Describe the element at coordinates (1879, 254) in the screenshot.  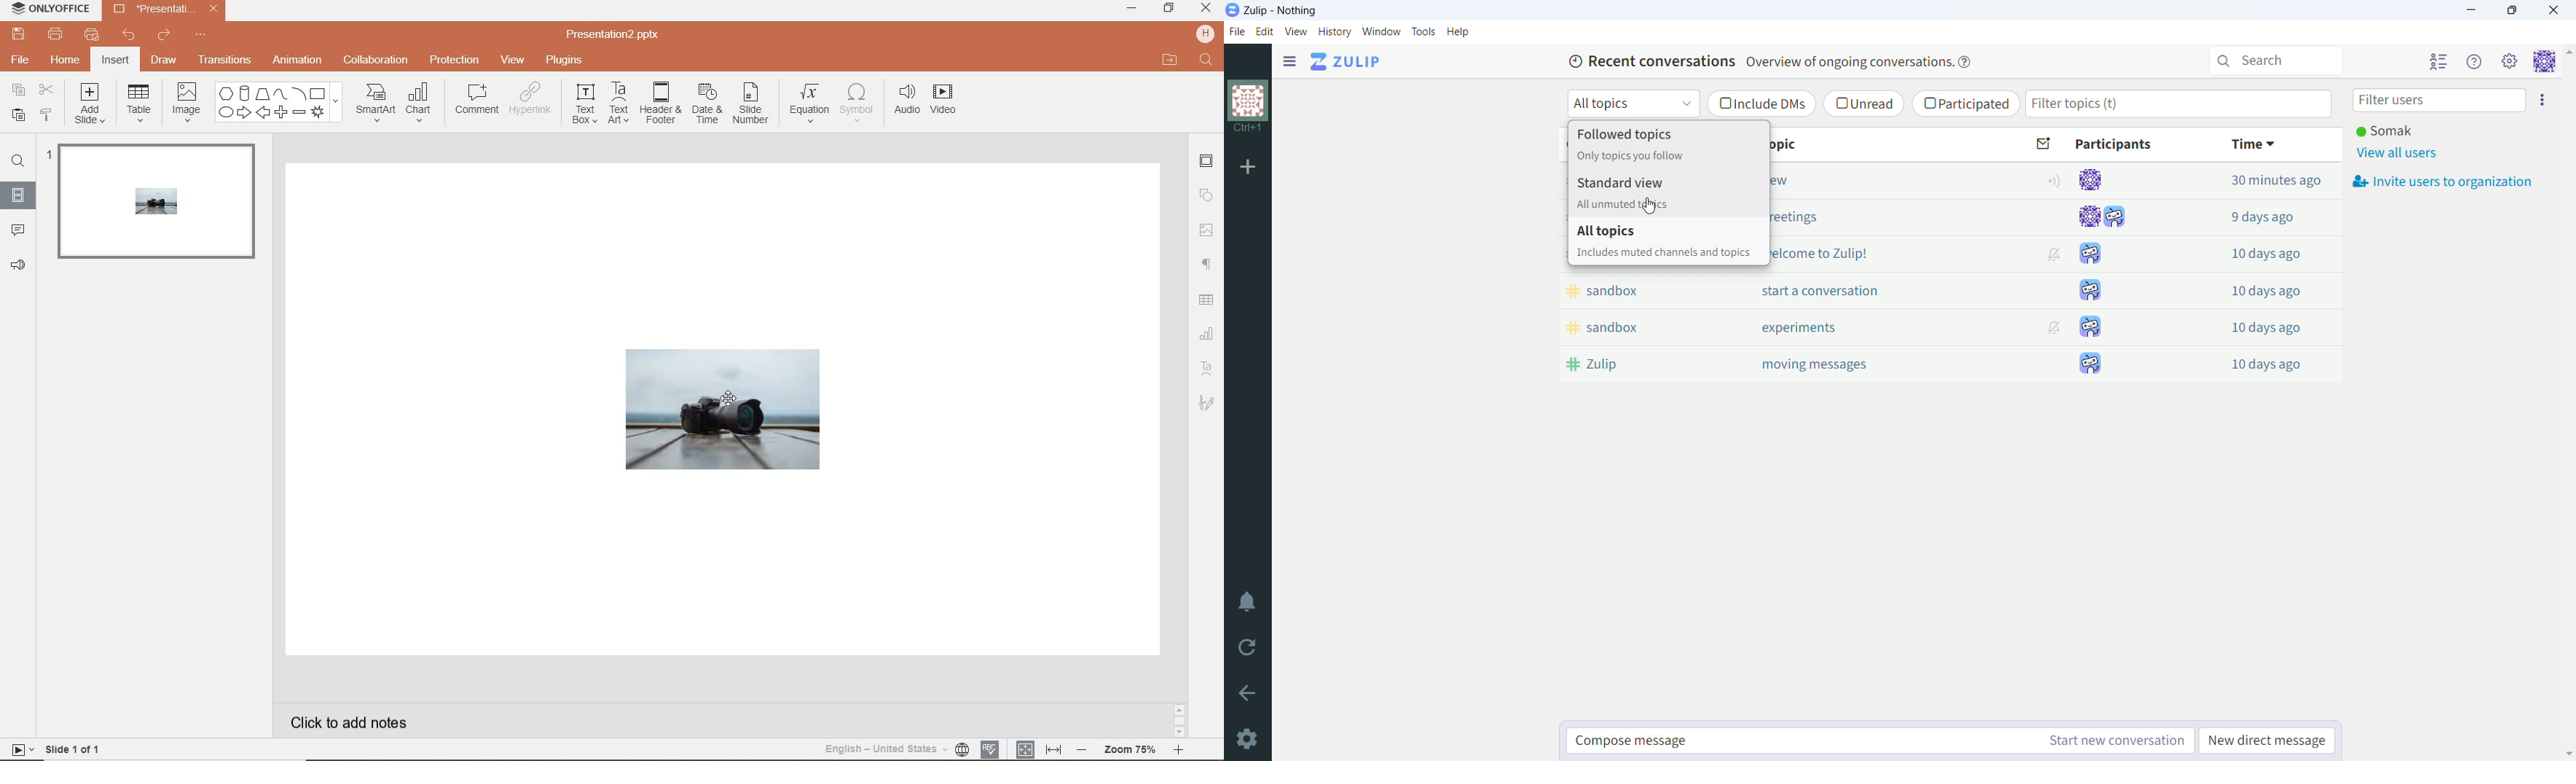
I see `welcome to Zulip!` at that location.